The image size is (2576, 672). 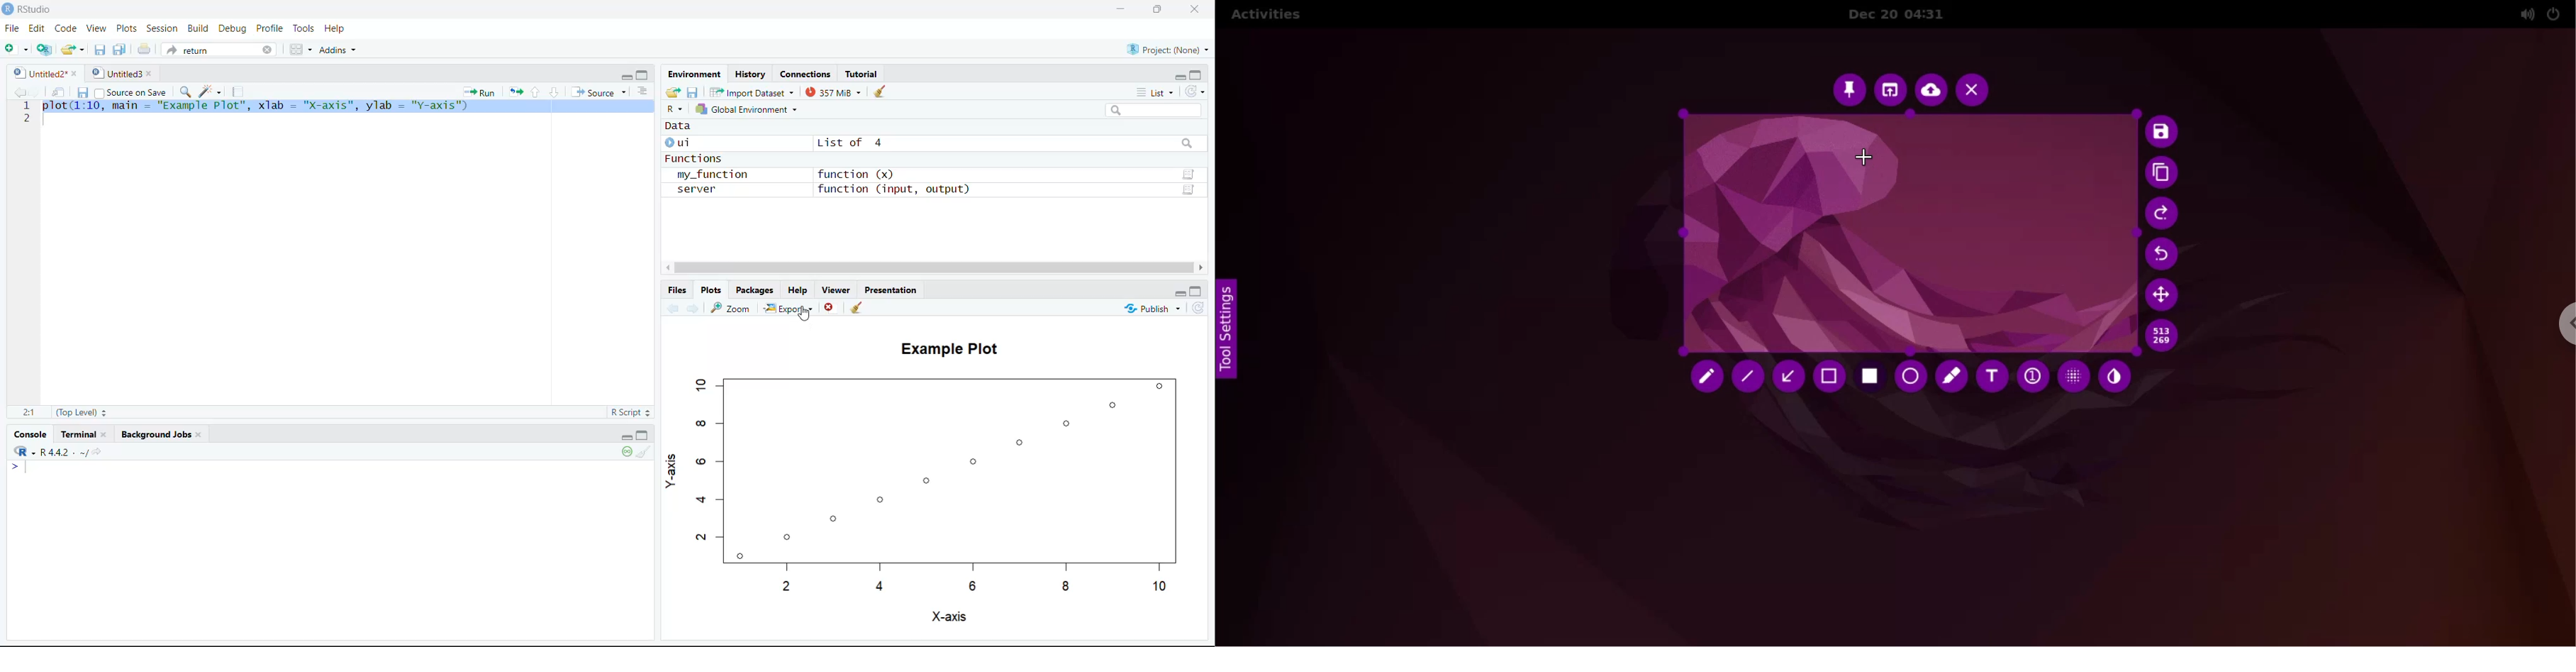 I want to click on Maximize/Restore, so click(x=1197, y=74).